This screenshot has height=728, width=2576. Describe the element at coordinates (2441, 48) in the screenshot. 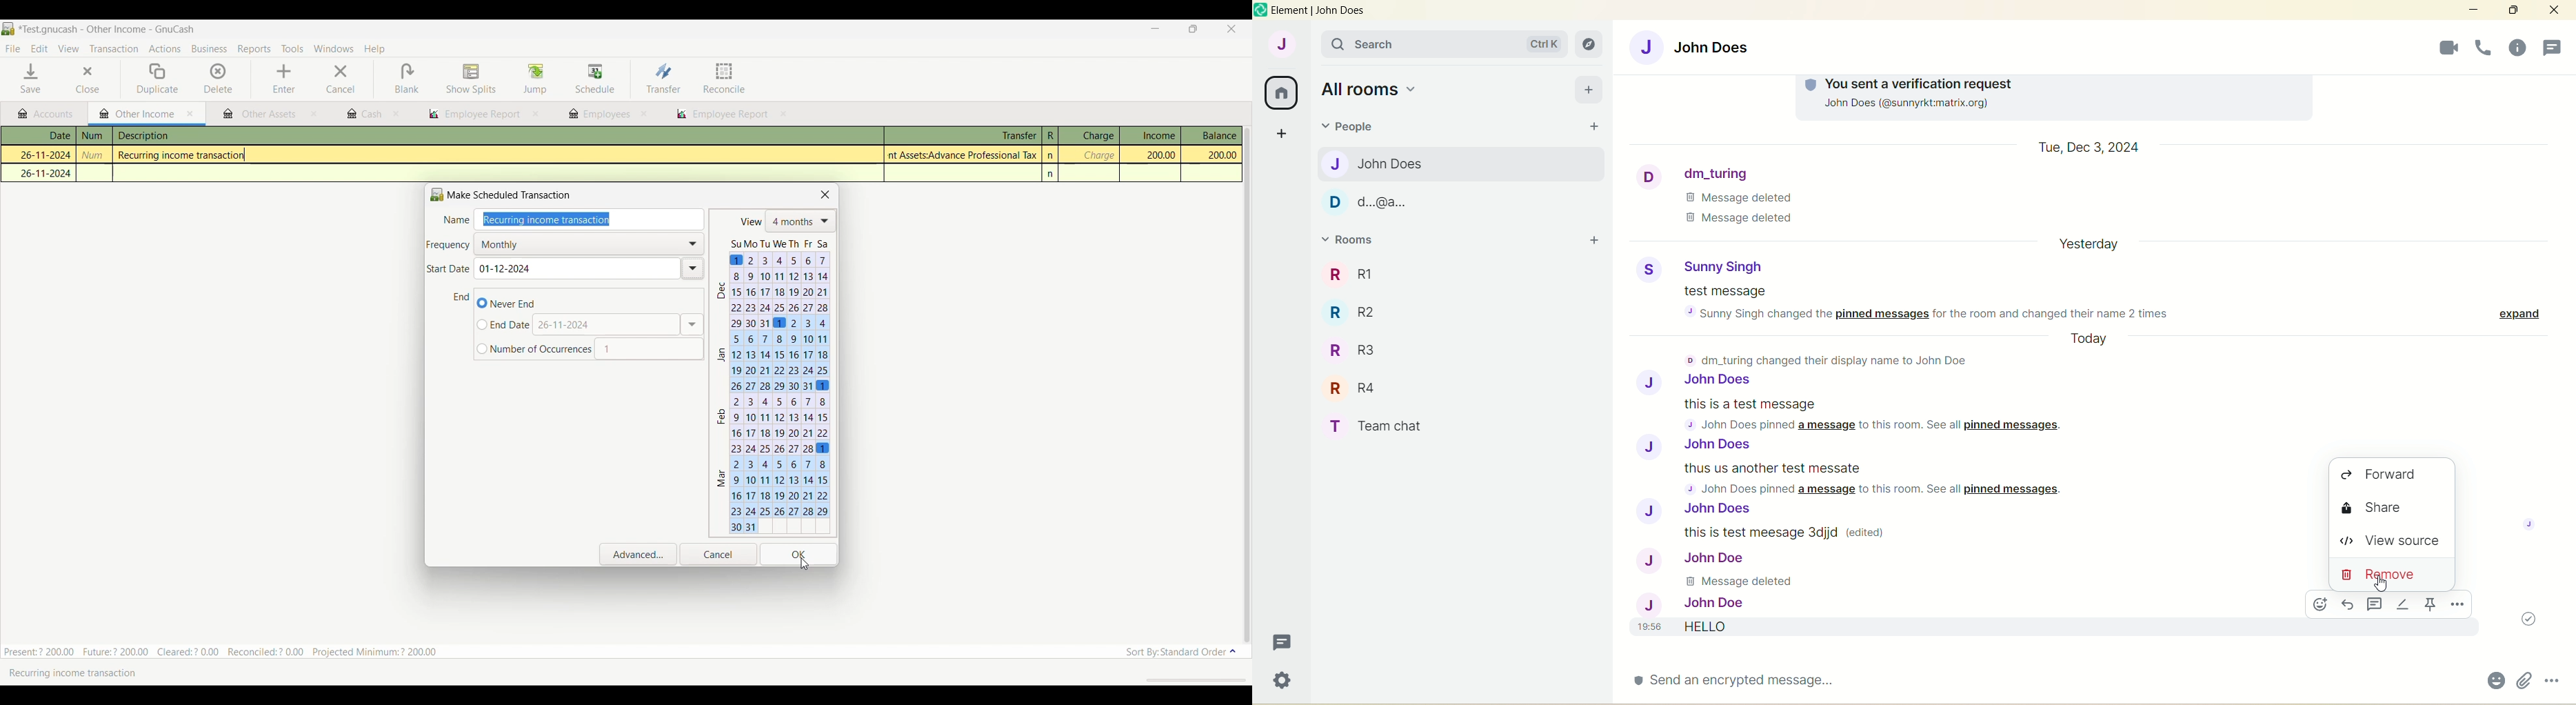

I see `voice call` at that location.